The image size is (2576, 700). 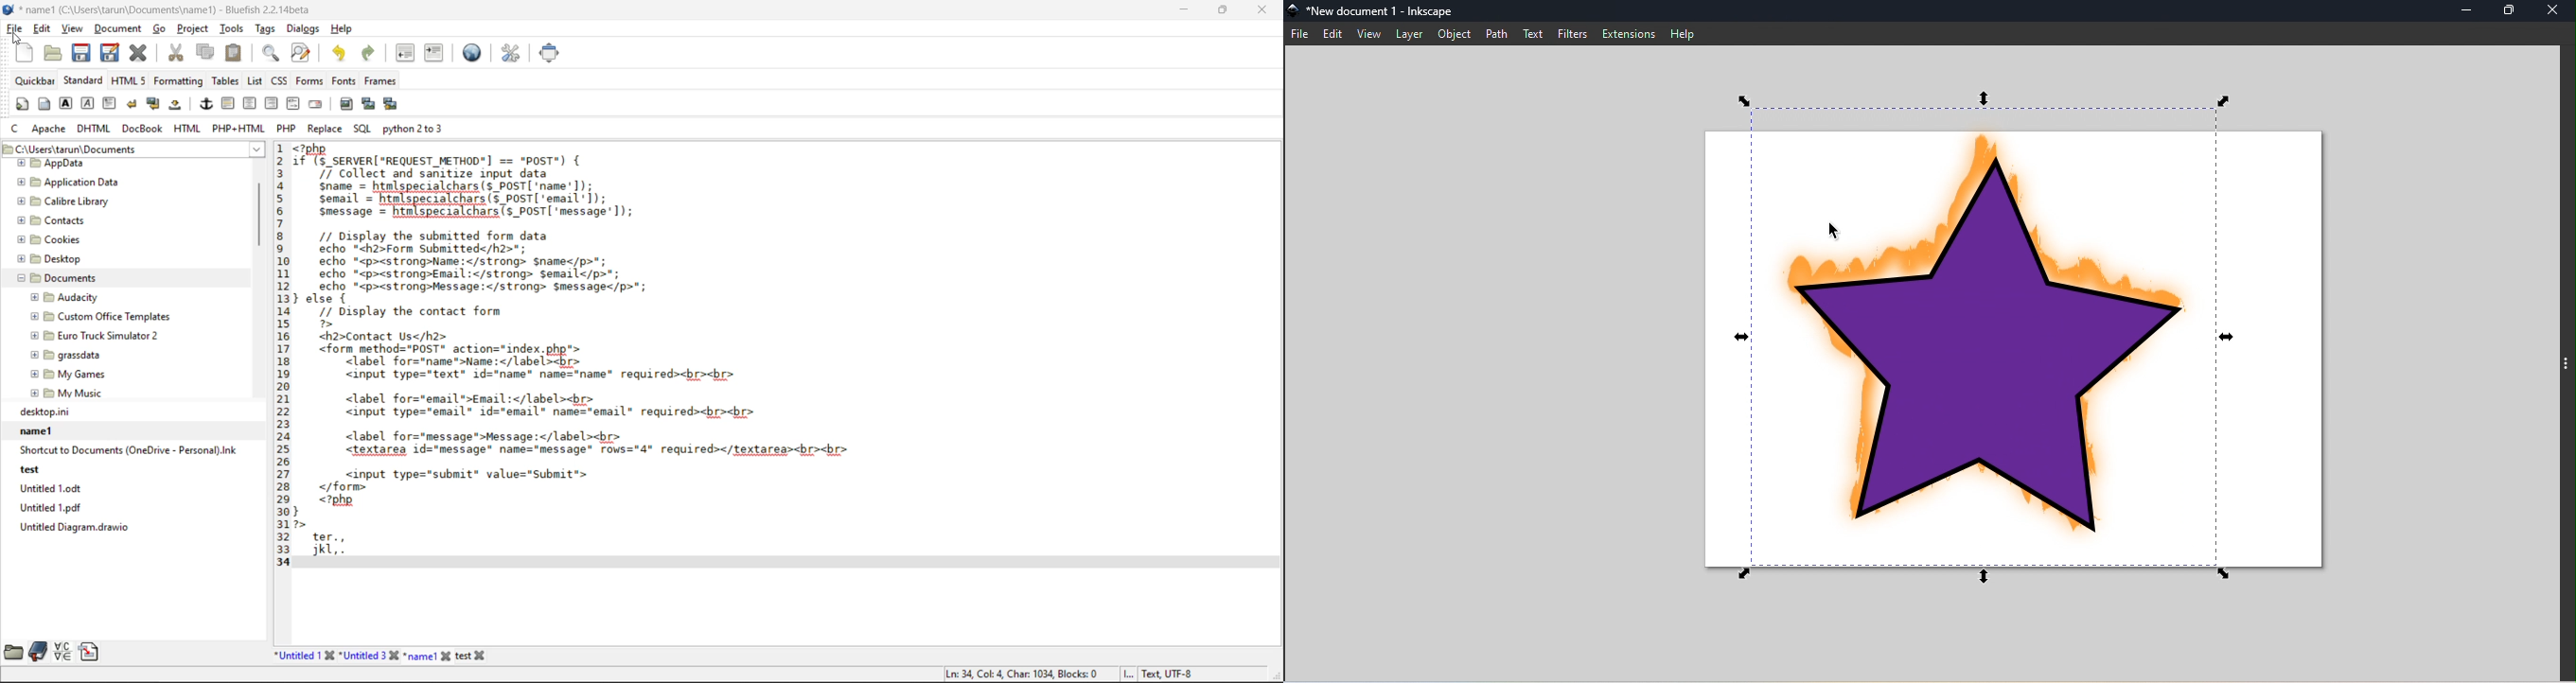 What do you see at coordinates (14, 650) in the screenshot?
I see `file browser` at bounding box center [14, 650].